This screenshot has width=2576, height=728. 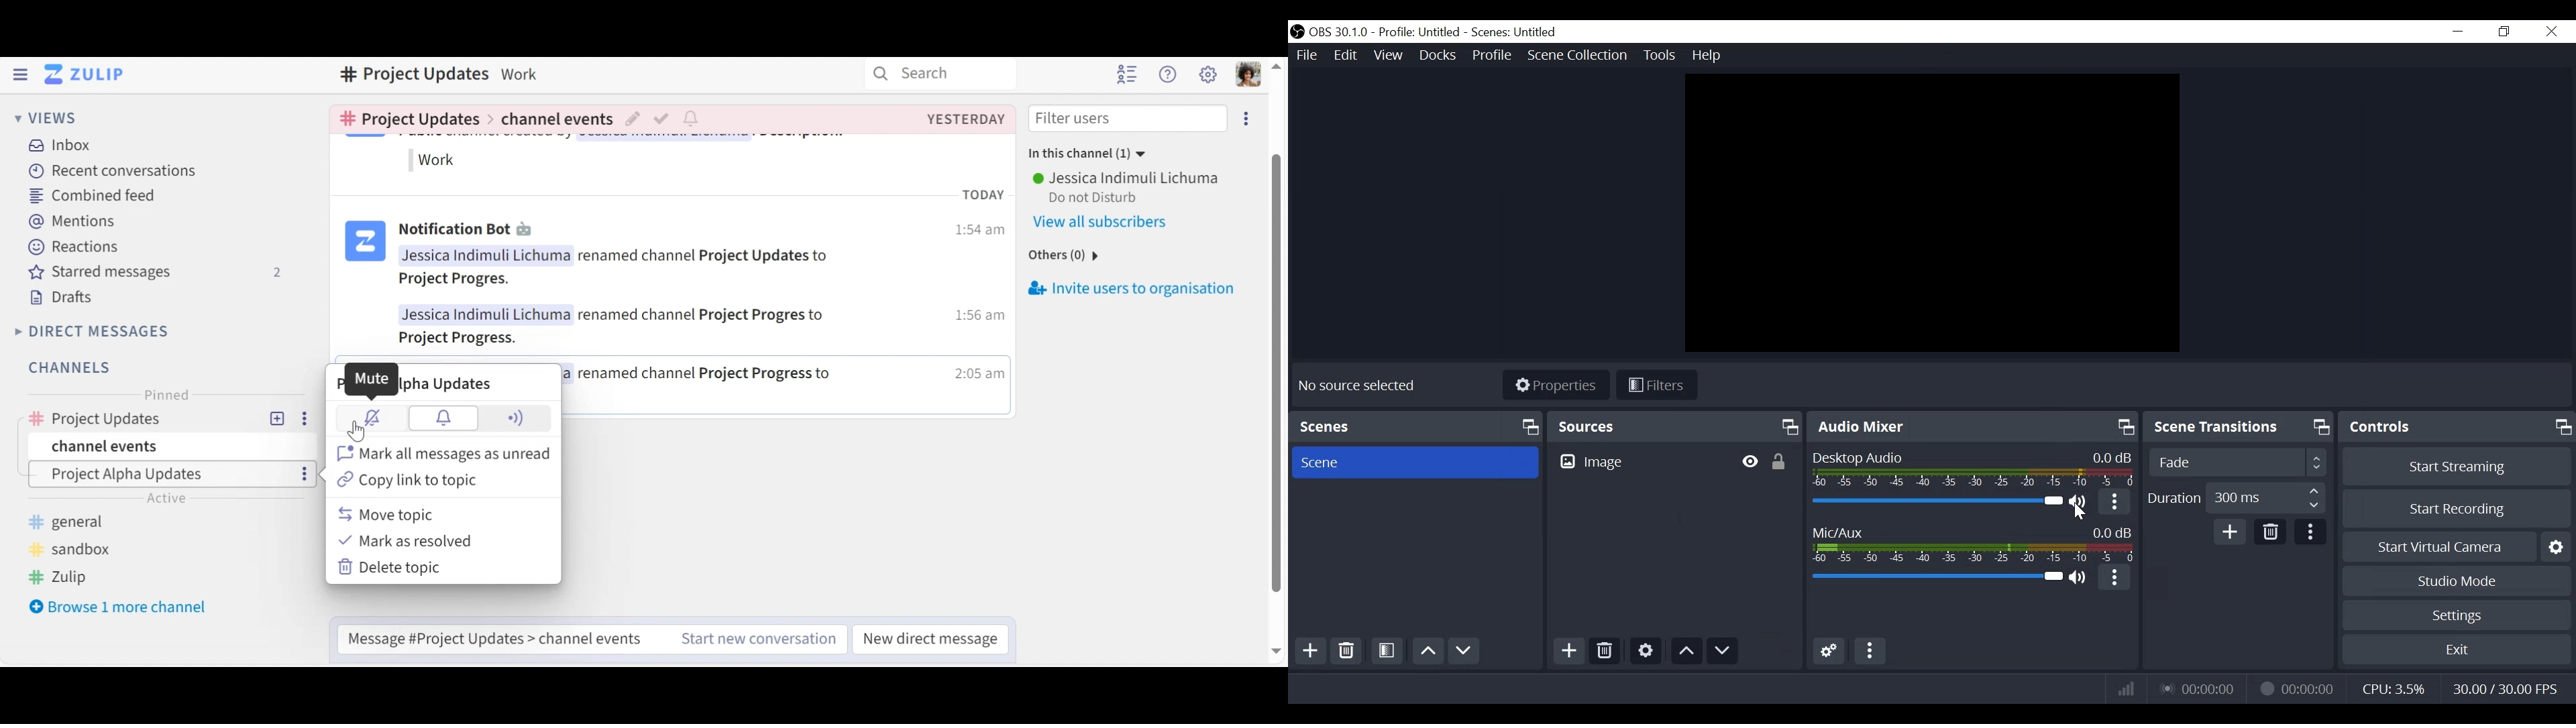 I want to click on Profile Name, so click(x=1421, y=32).